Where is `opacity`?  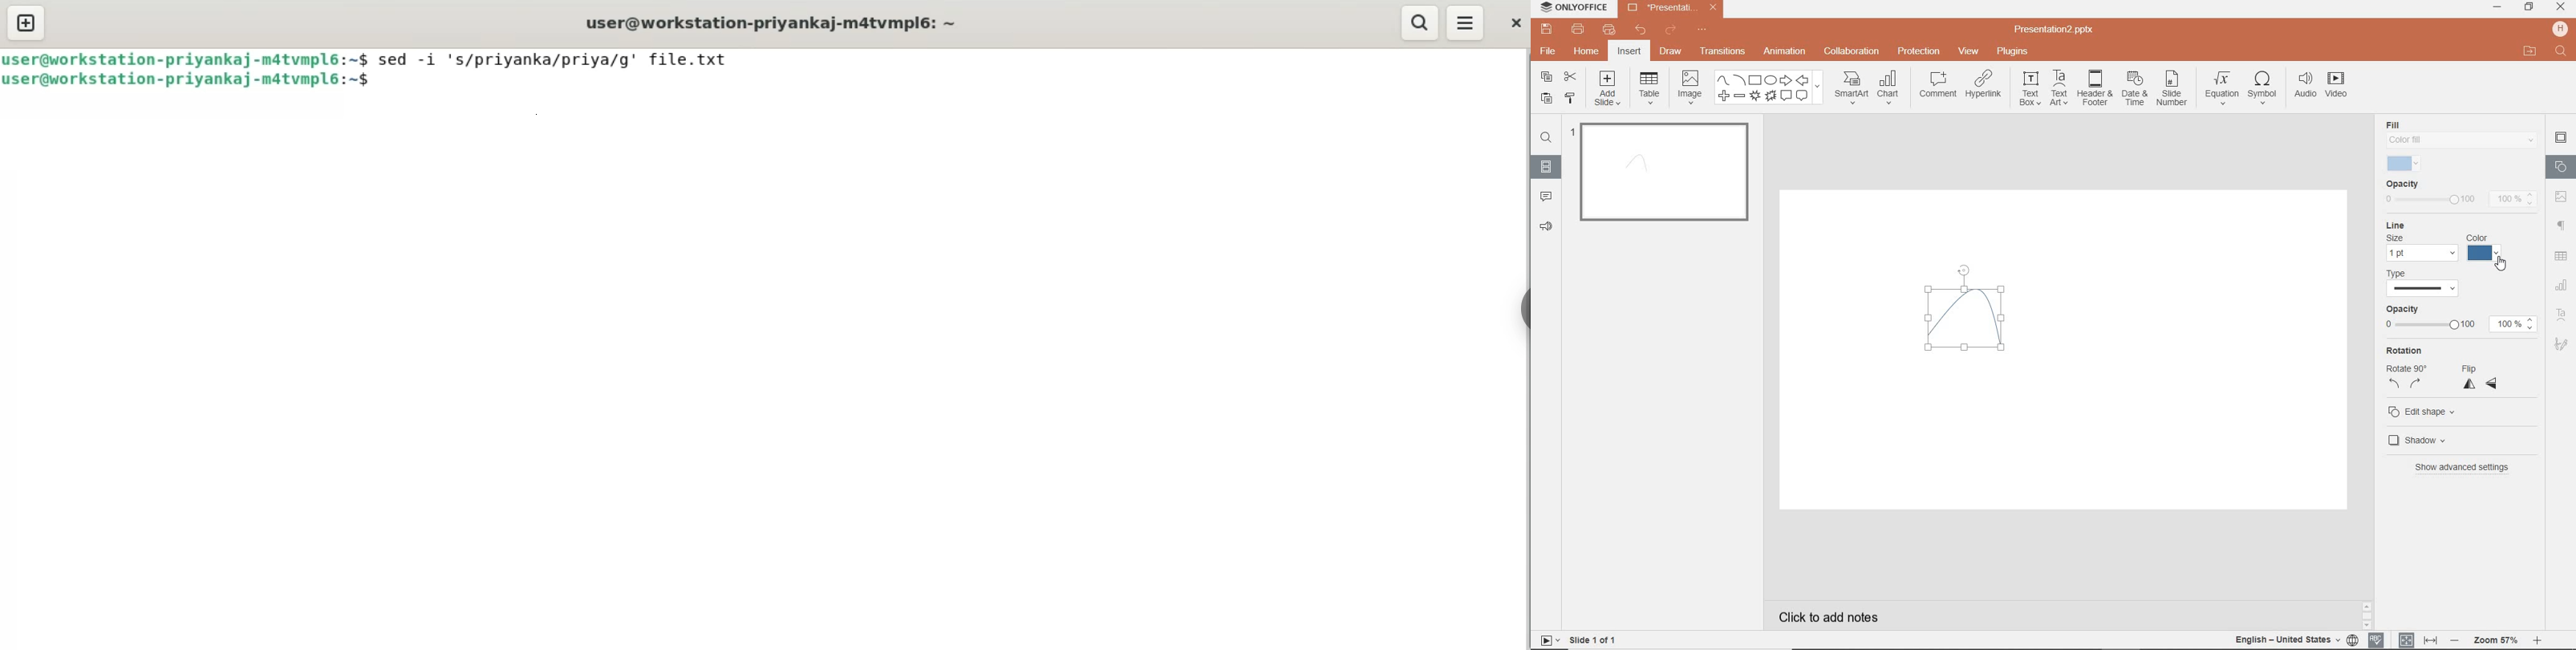
opacity is located at coordinates (2433, 321).